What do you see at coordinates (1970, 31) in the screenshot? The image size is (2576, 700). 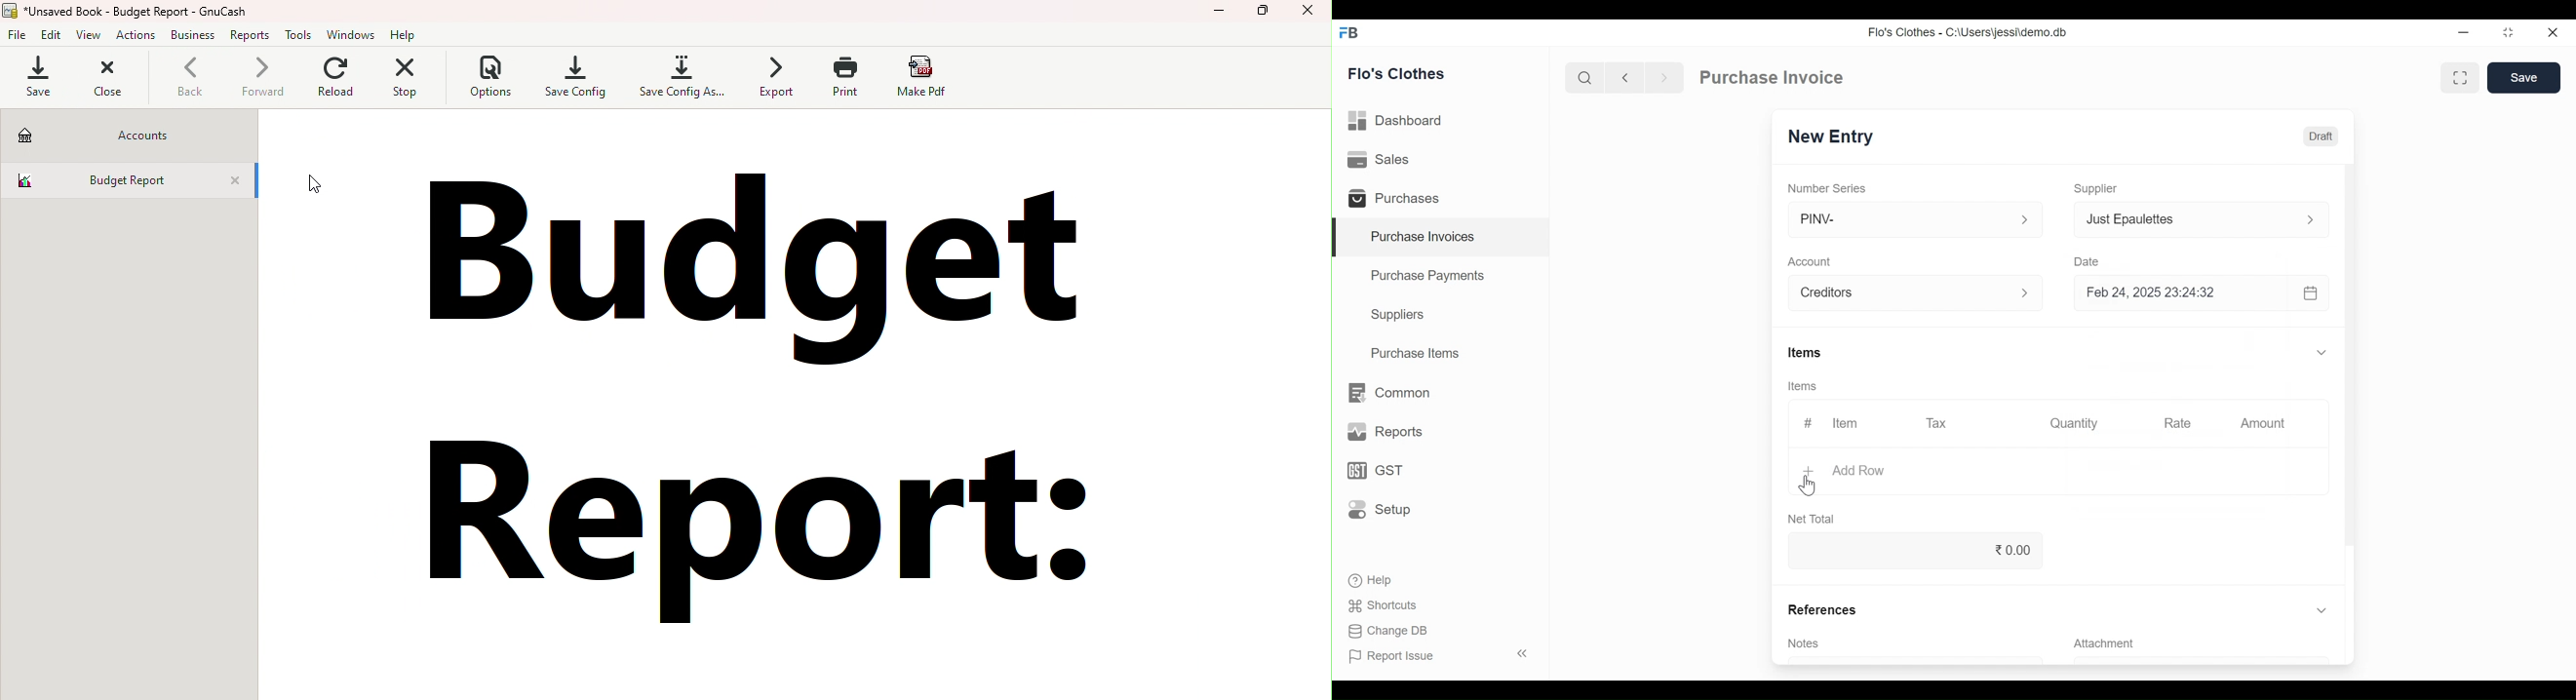 I see `Flo's Clothes - C:\Users\jessi\demo.db` at bounding box center [1970, 31].